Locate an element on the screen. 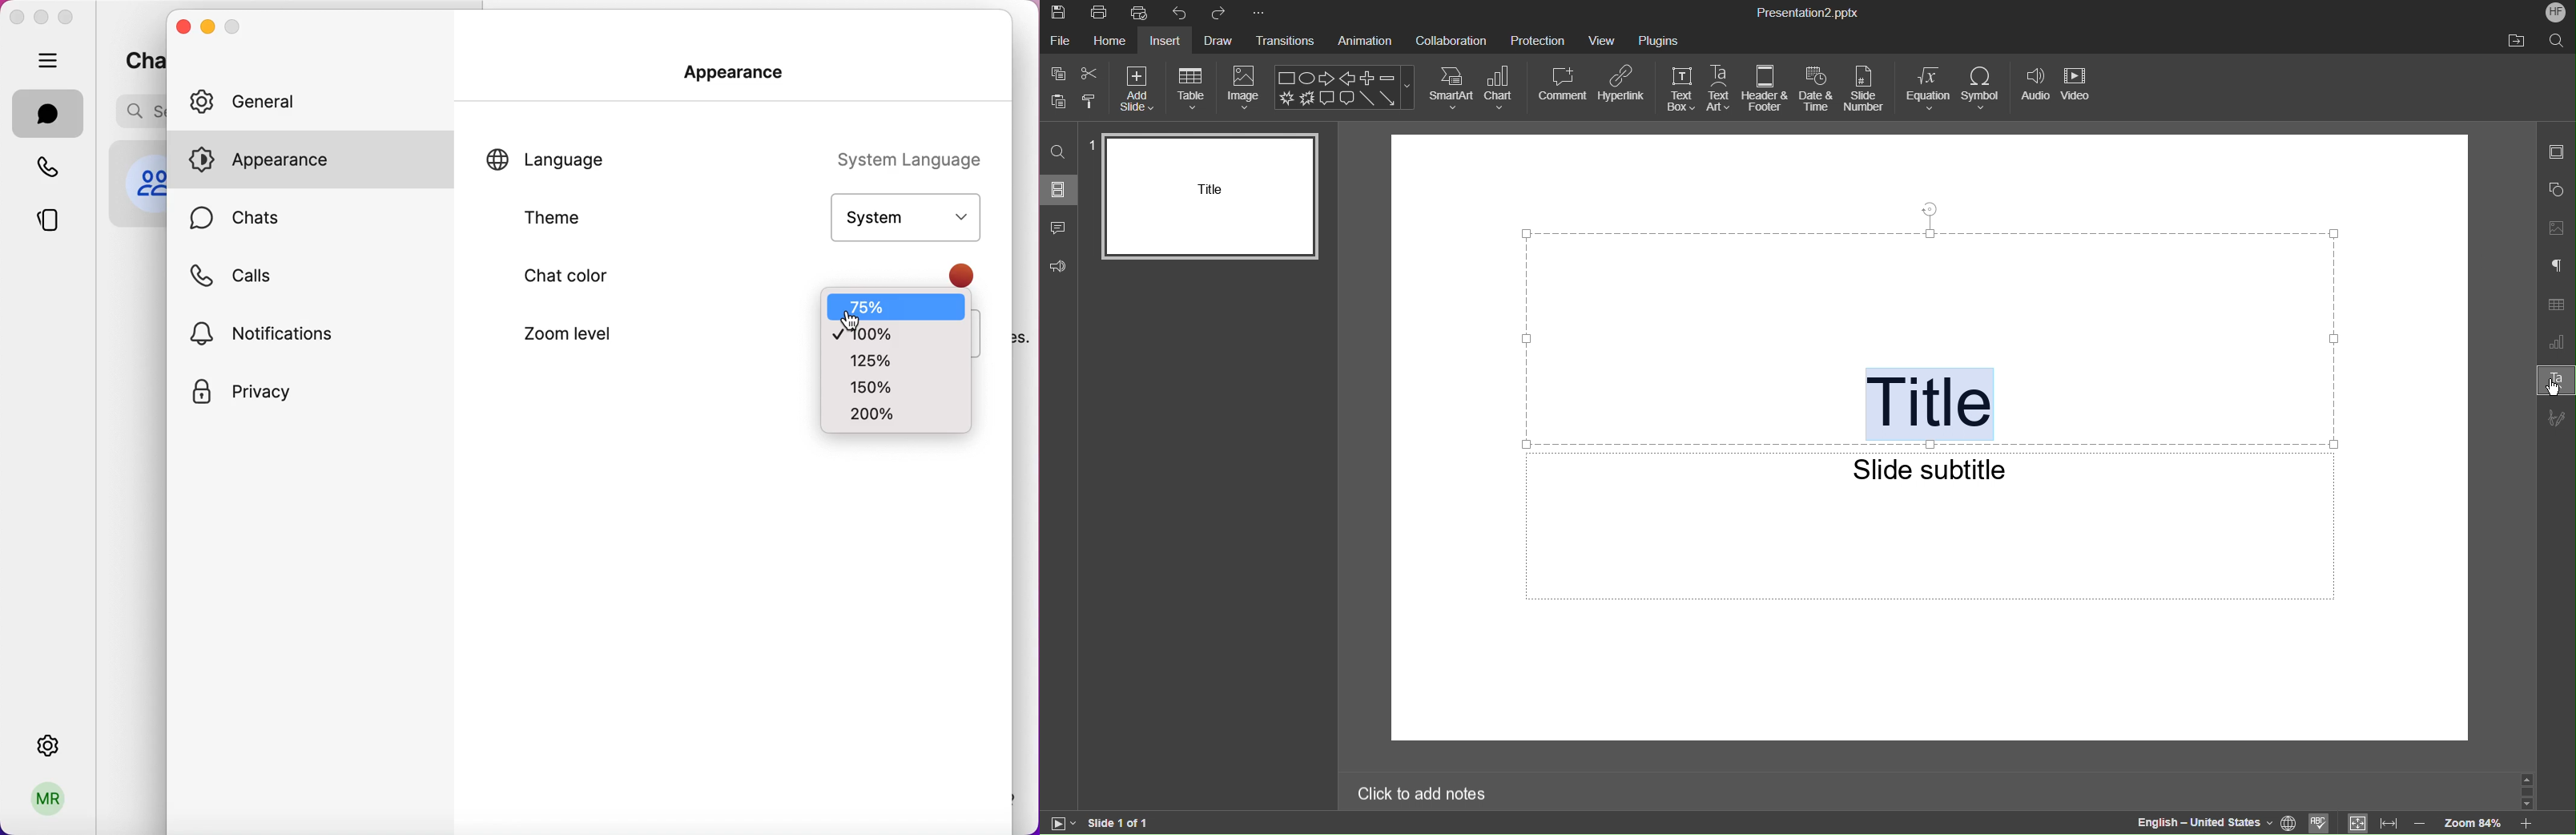 Image resolution: width=2576 pixels, height=840 pixels. Slides is located at coordinates (2558, 152).